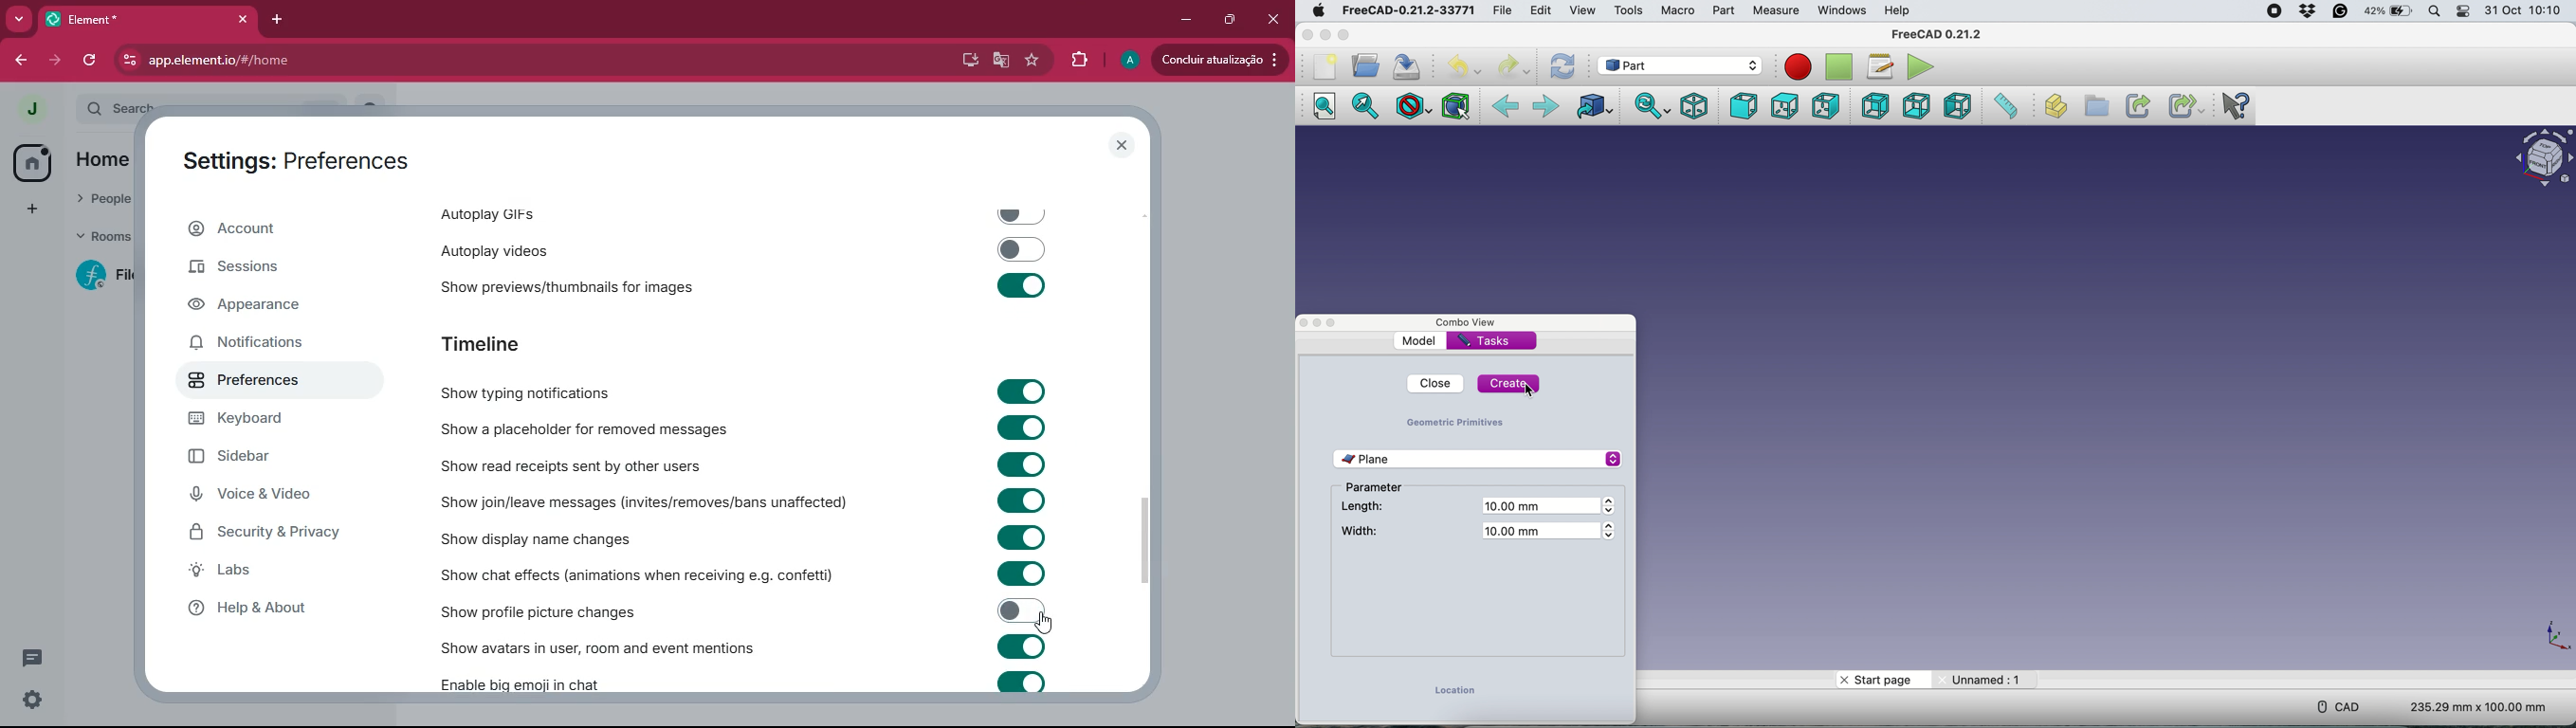 This screenshot has height=728, width=2576. I want to click on Make link, so click(2136, 105).